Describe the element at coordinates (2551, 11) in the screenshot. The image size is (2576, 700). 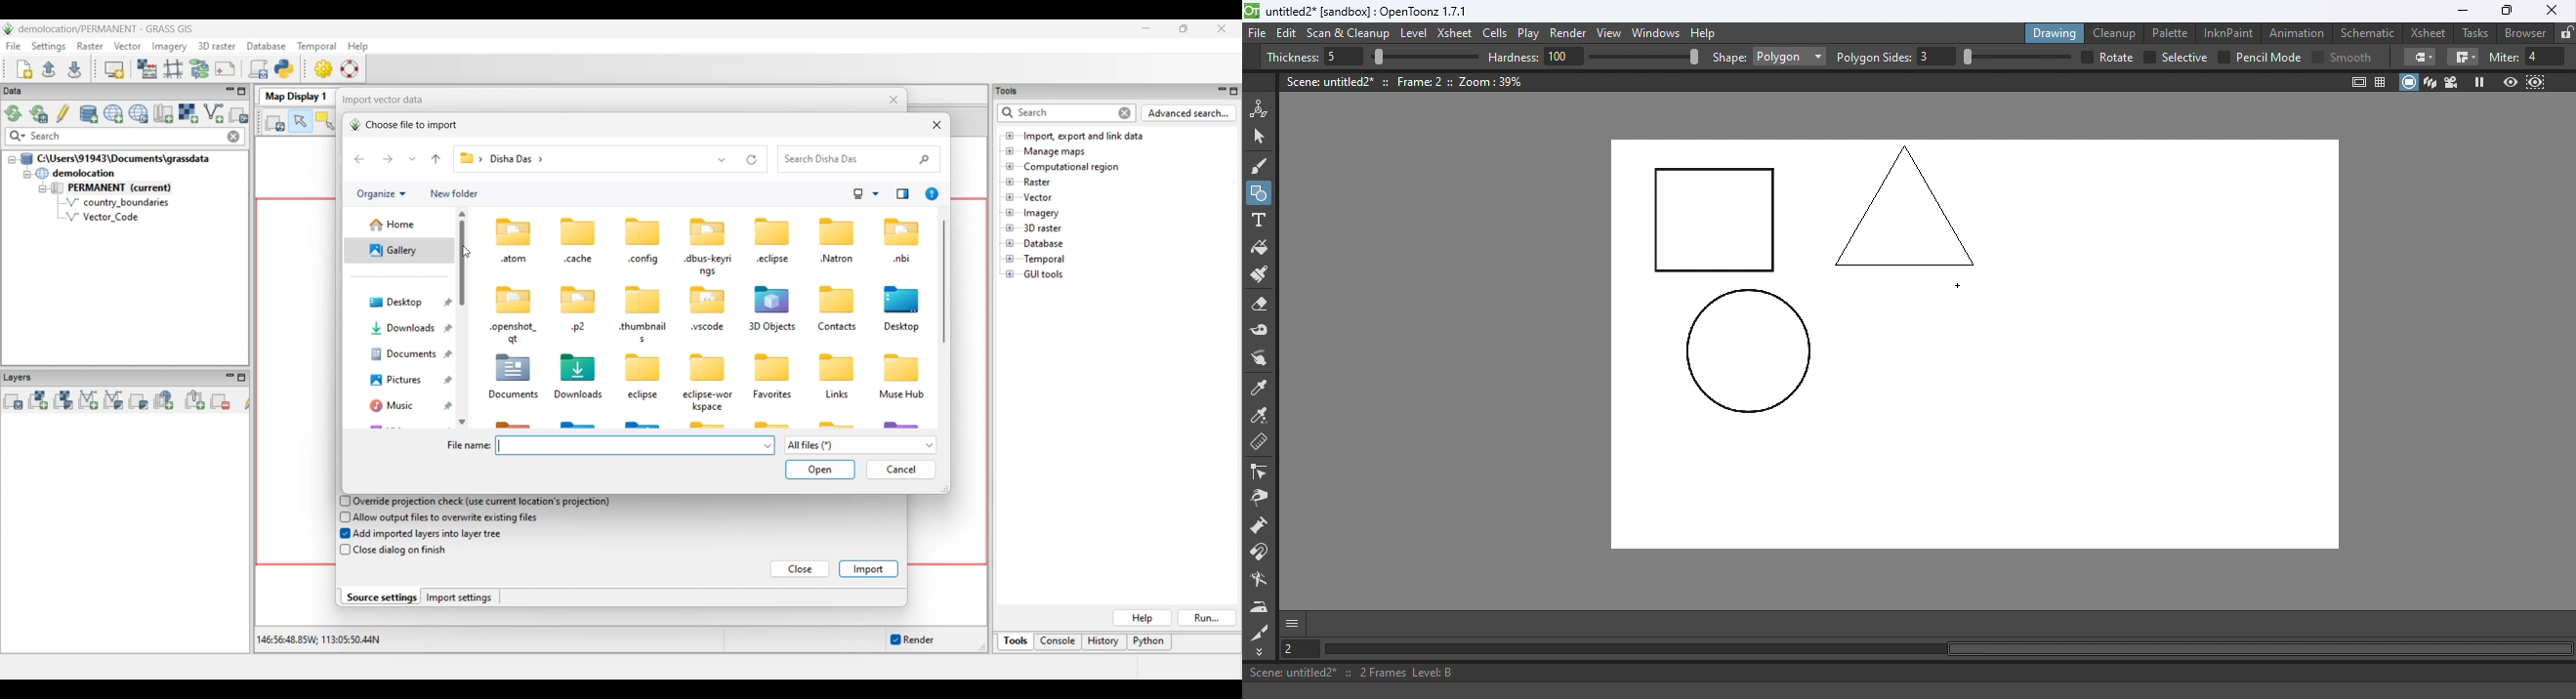
I see `Close` at that location.